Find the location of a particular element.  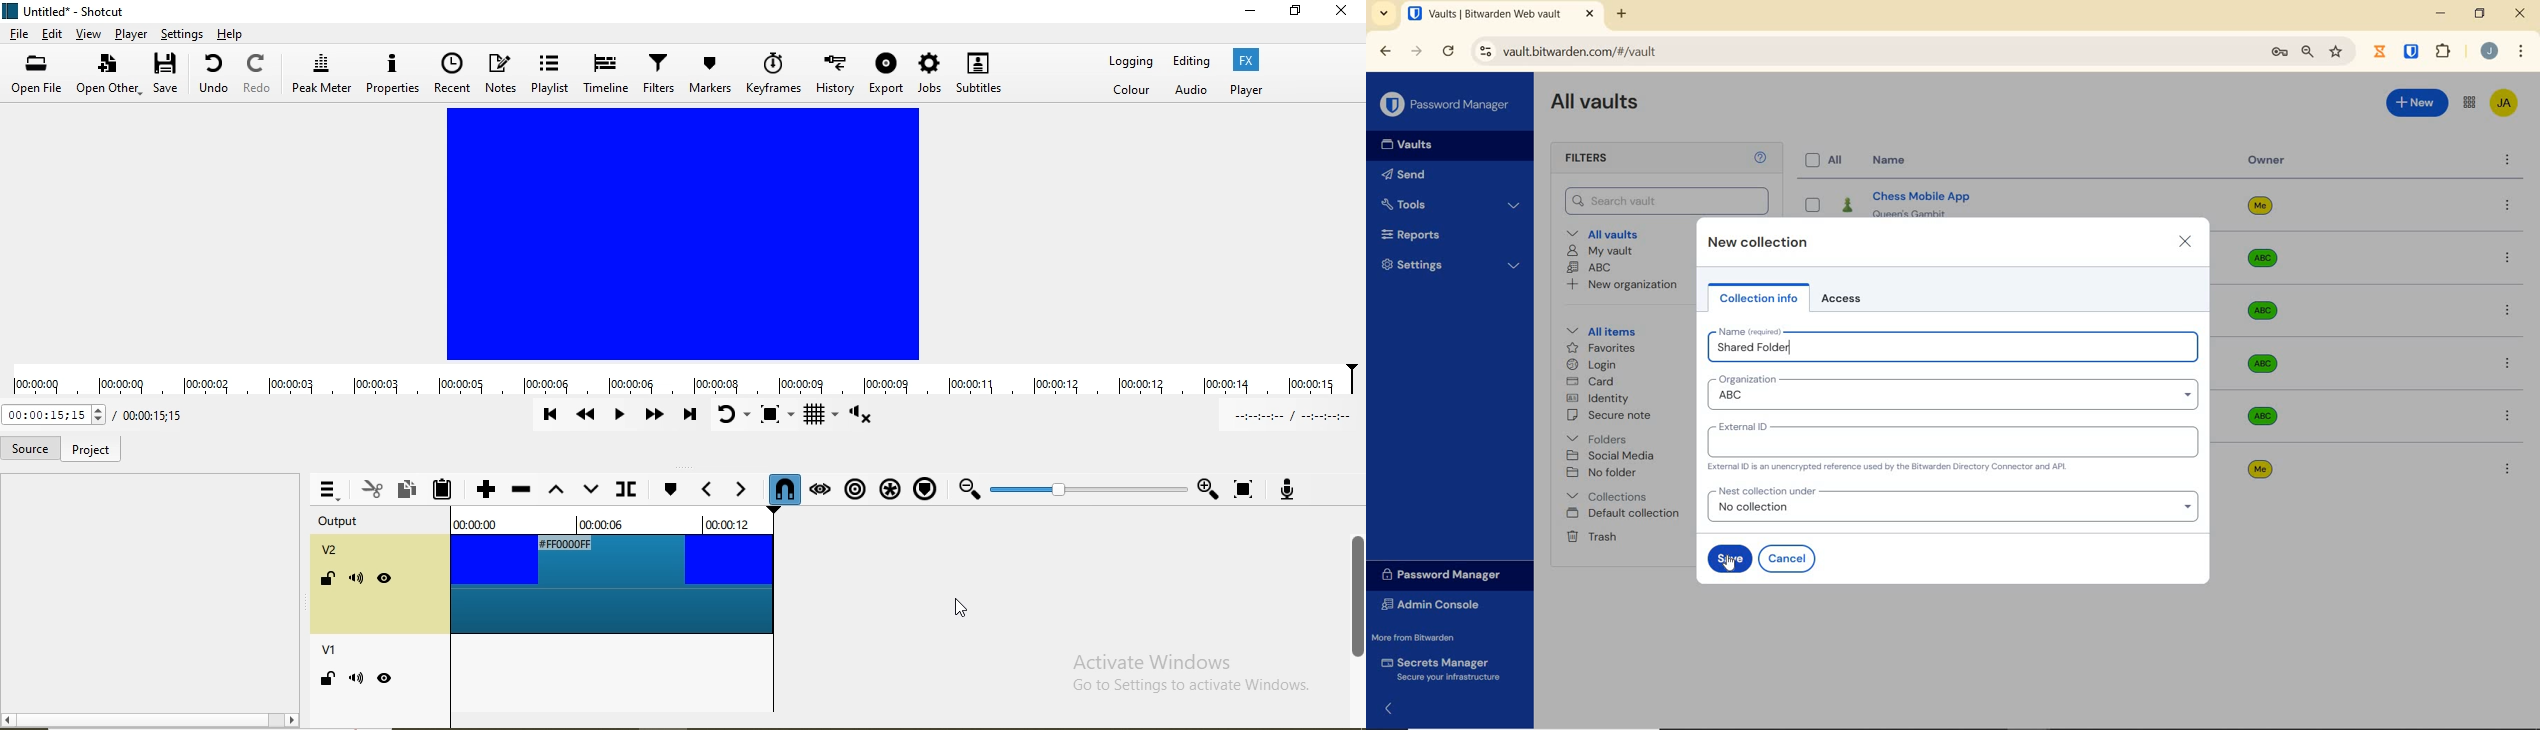

customize Google chrome is located at coordinates (2522, 51).